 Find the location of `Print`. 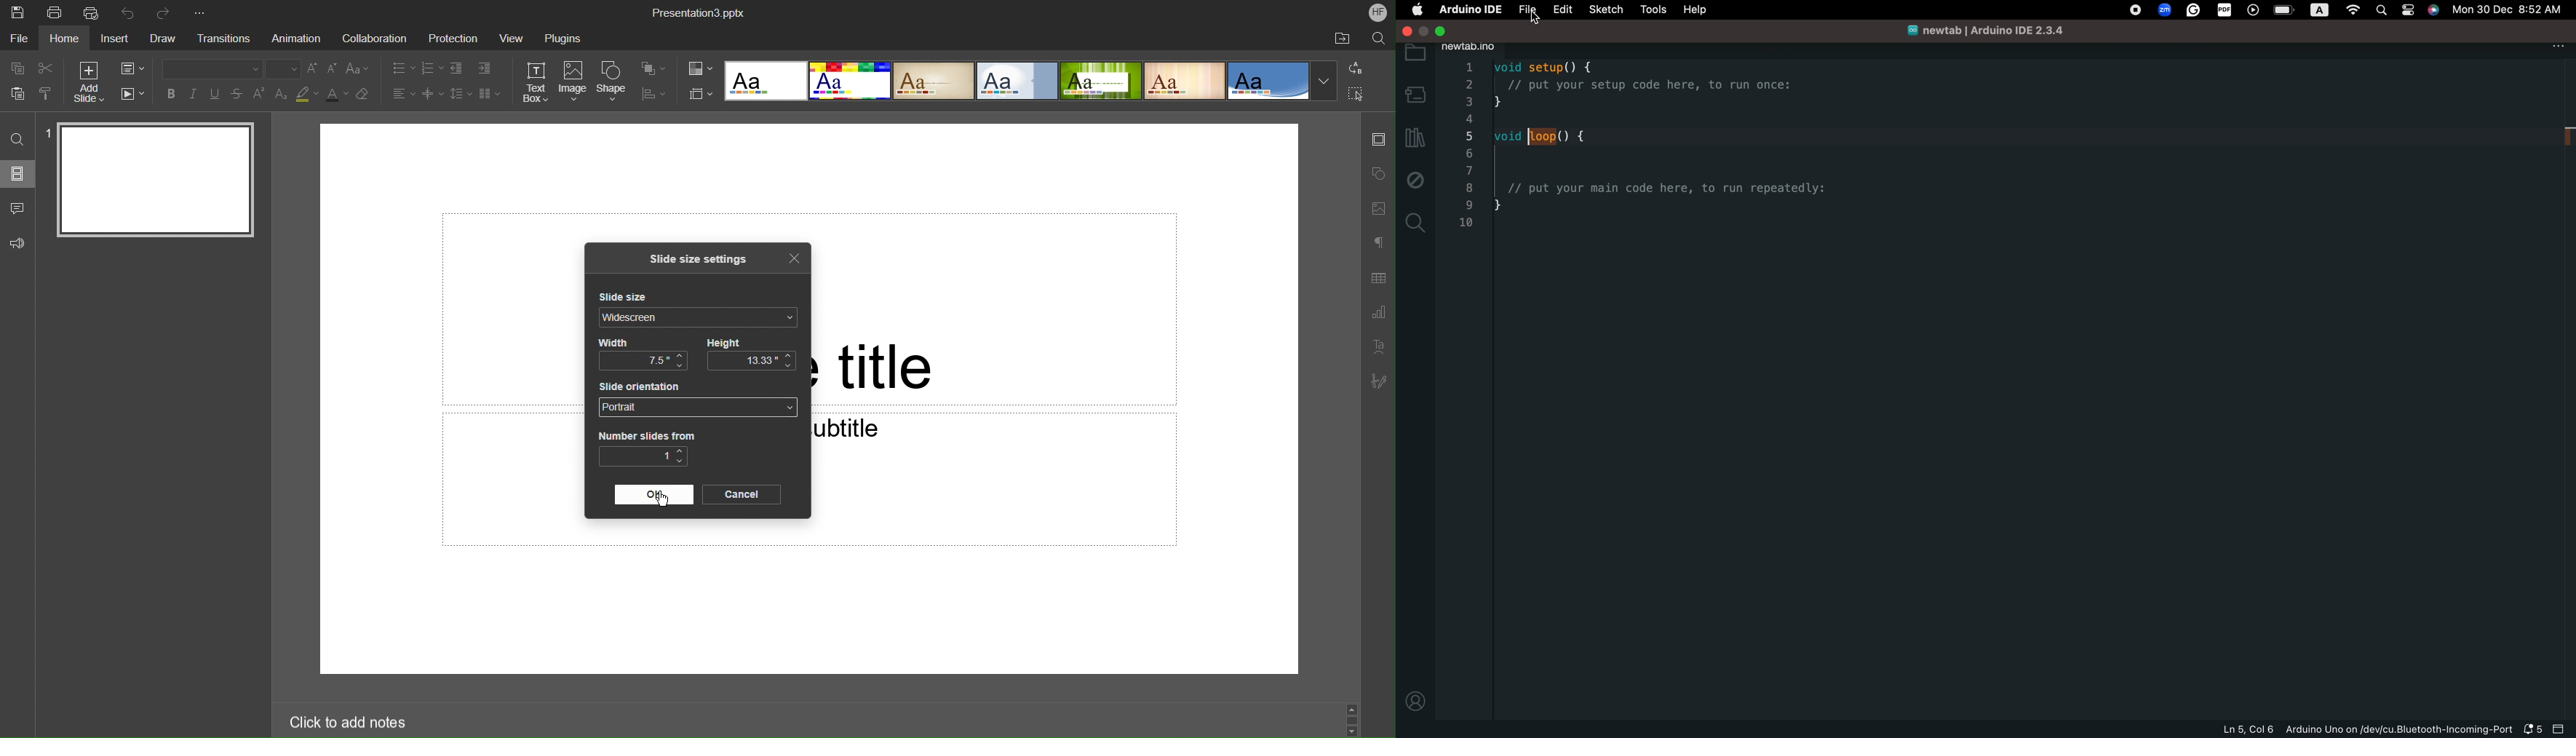

Print is located at coordinates (55, 12).